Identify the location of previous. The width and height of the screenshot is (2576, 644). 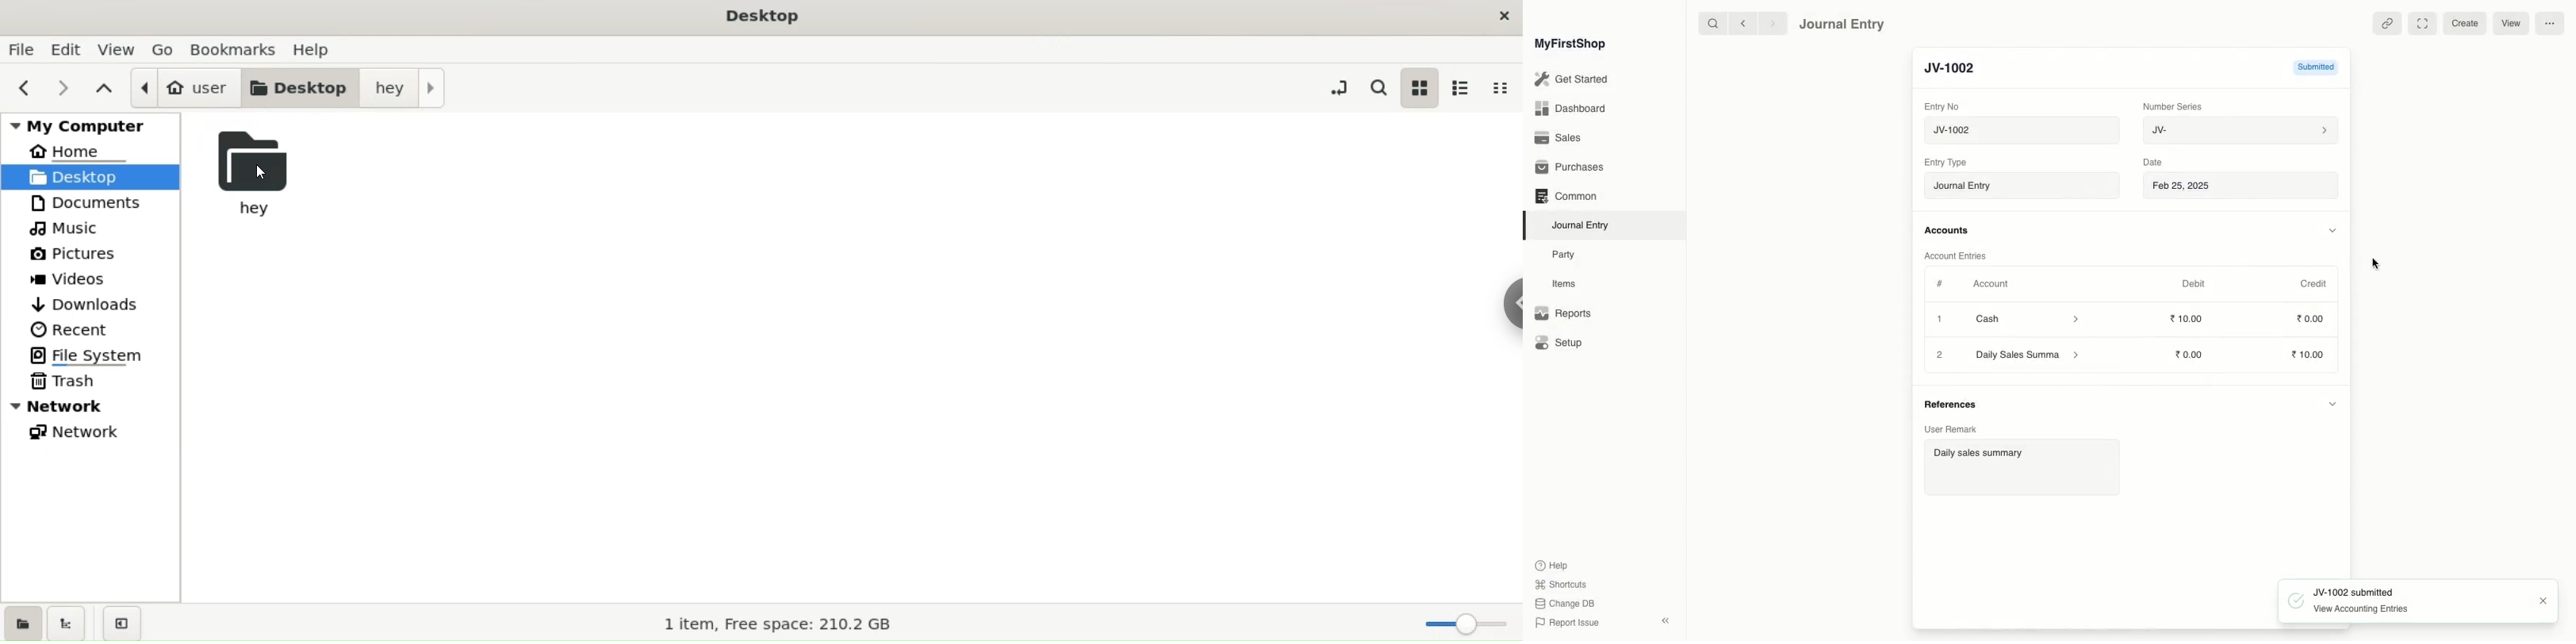
(29, 86).